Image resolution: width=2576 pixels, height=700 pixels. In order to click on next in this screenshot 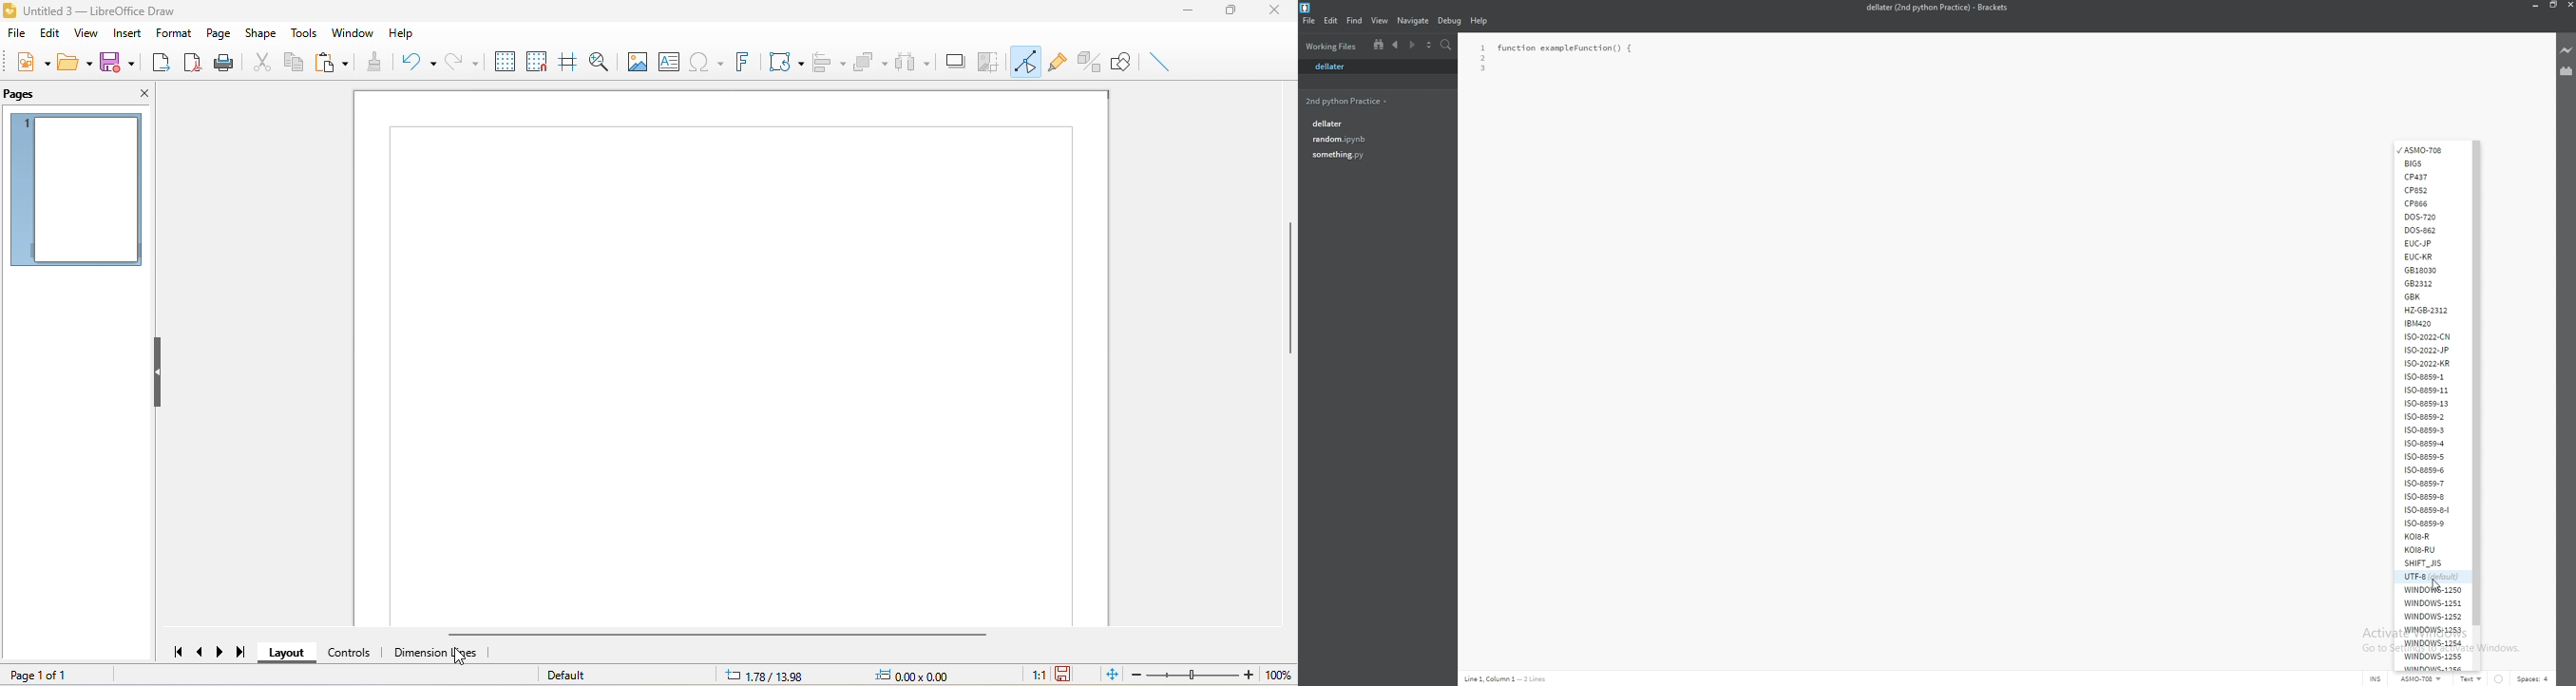, I will do `click(1412, 46)`.